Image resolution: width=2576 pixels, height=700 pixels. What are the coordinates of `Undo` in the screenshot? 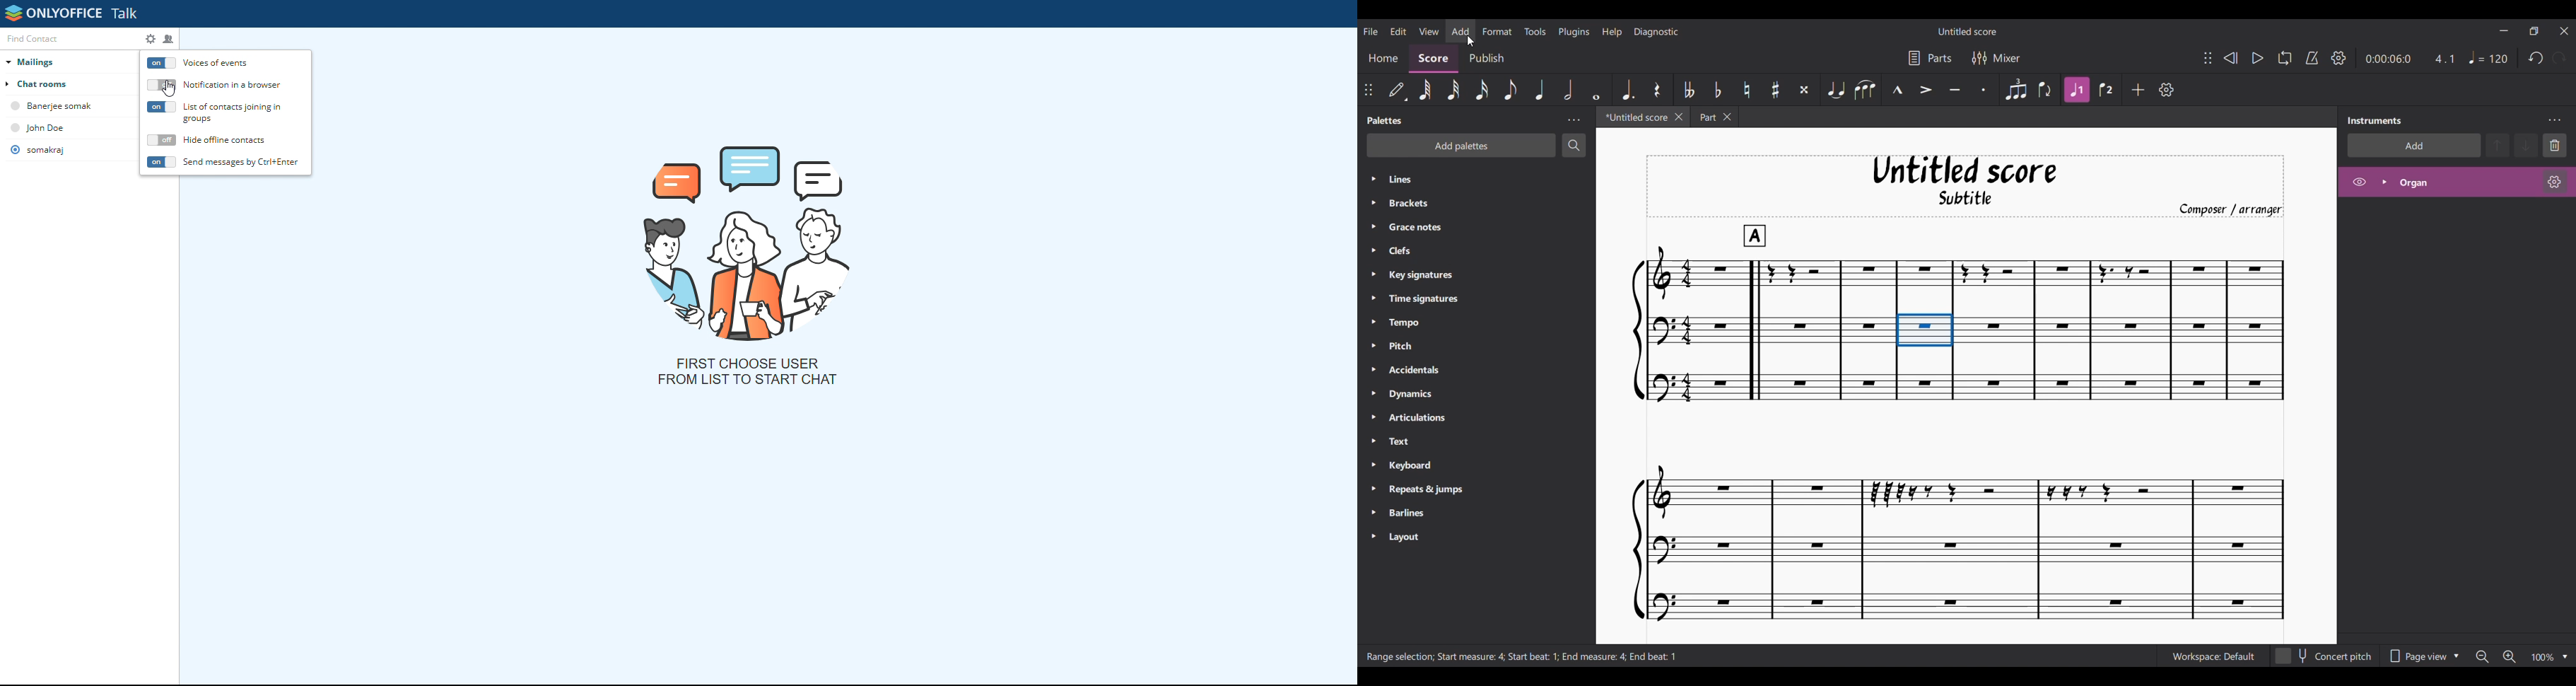 It's located at (2535, 58).